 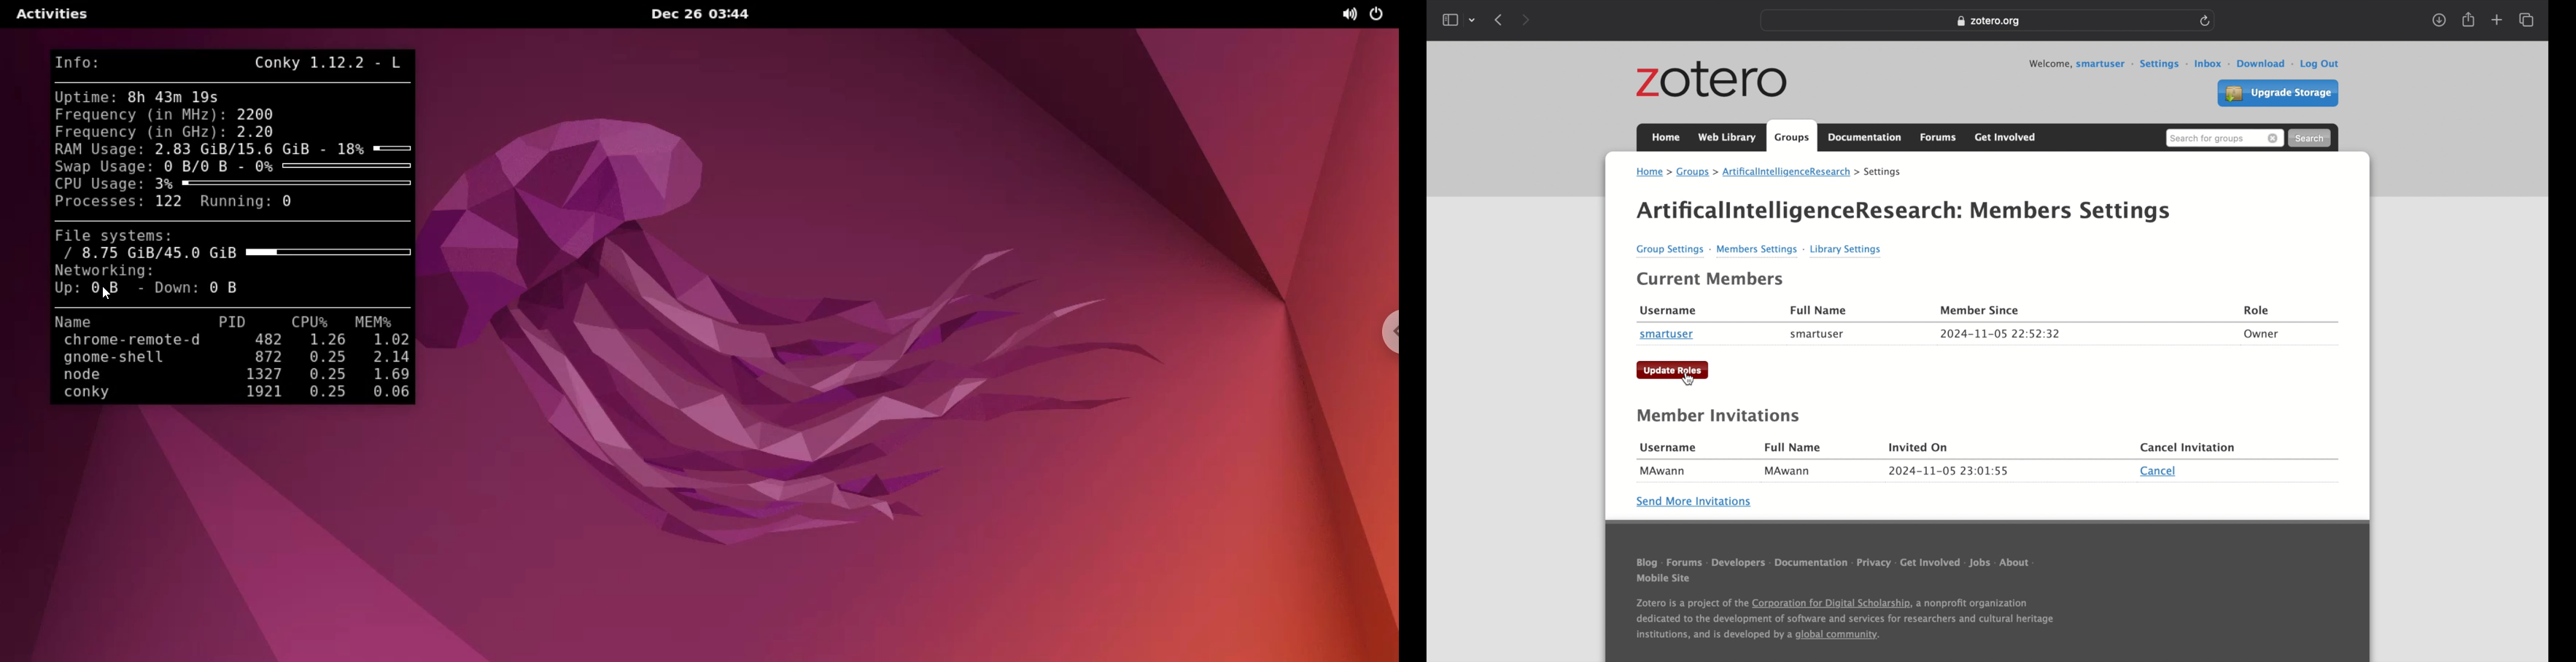 I want to click on log out, so click(x=2322, y=64).